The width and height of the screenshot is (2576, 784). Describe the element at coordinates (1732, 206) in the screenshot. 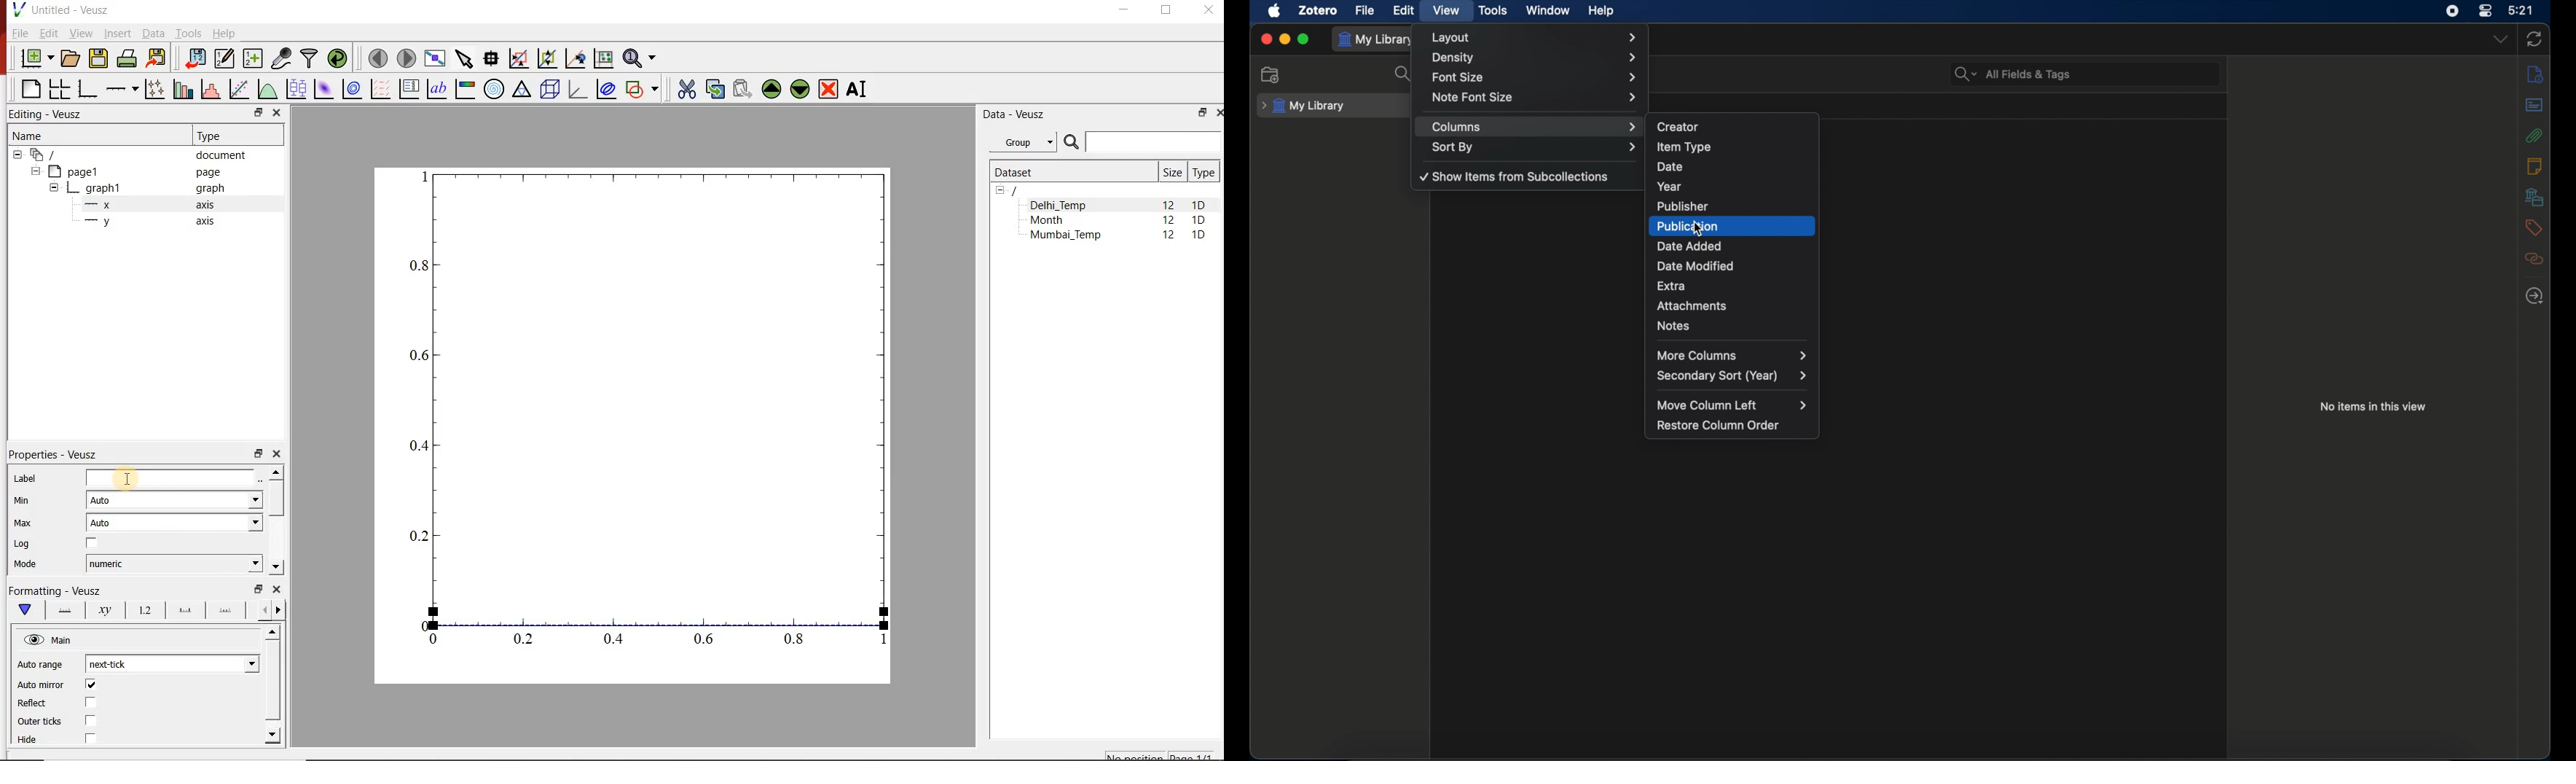

I see `publisher` at that location.